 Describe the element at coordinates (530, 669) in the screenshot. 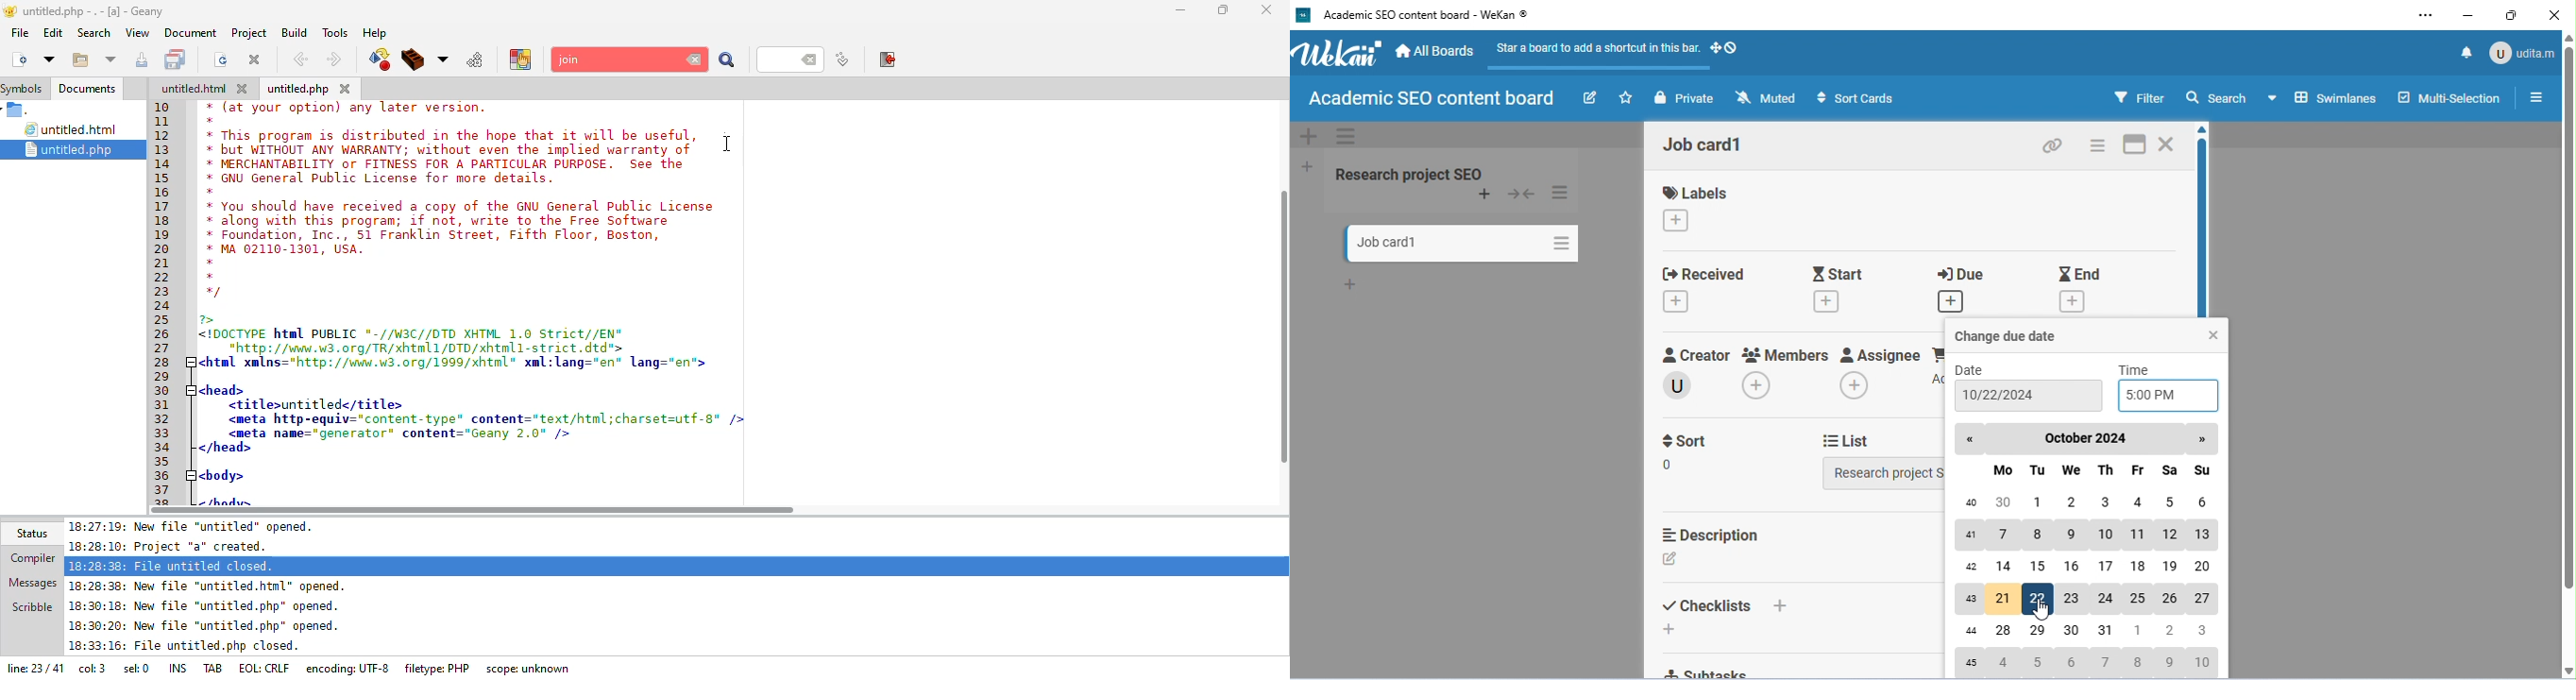

I see `scope: unknown` at that location.